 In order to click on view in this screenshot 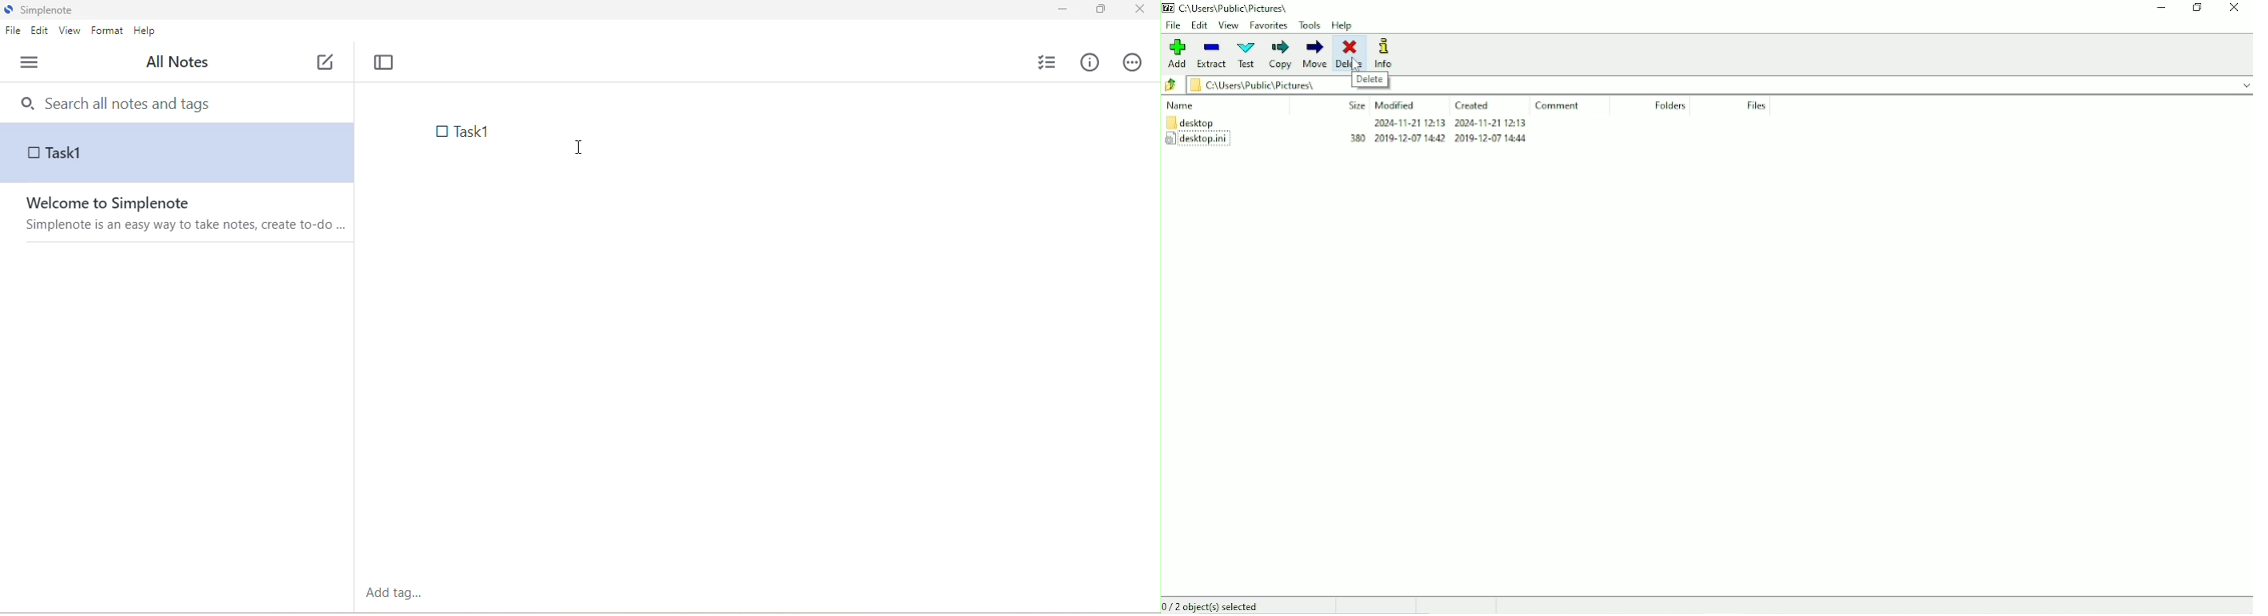, I will do `click(69, 31)`.